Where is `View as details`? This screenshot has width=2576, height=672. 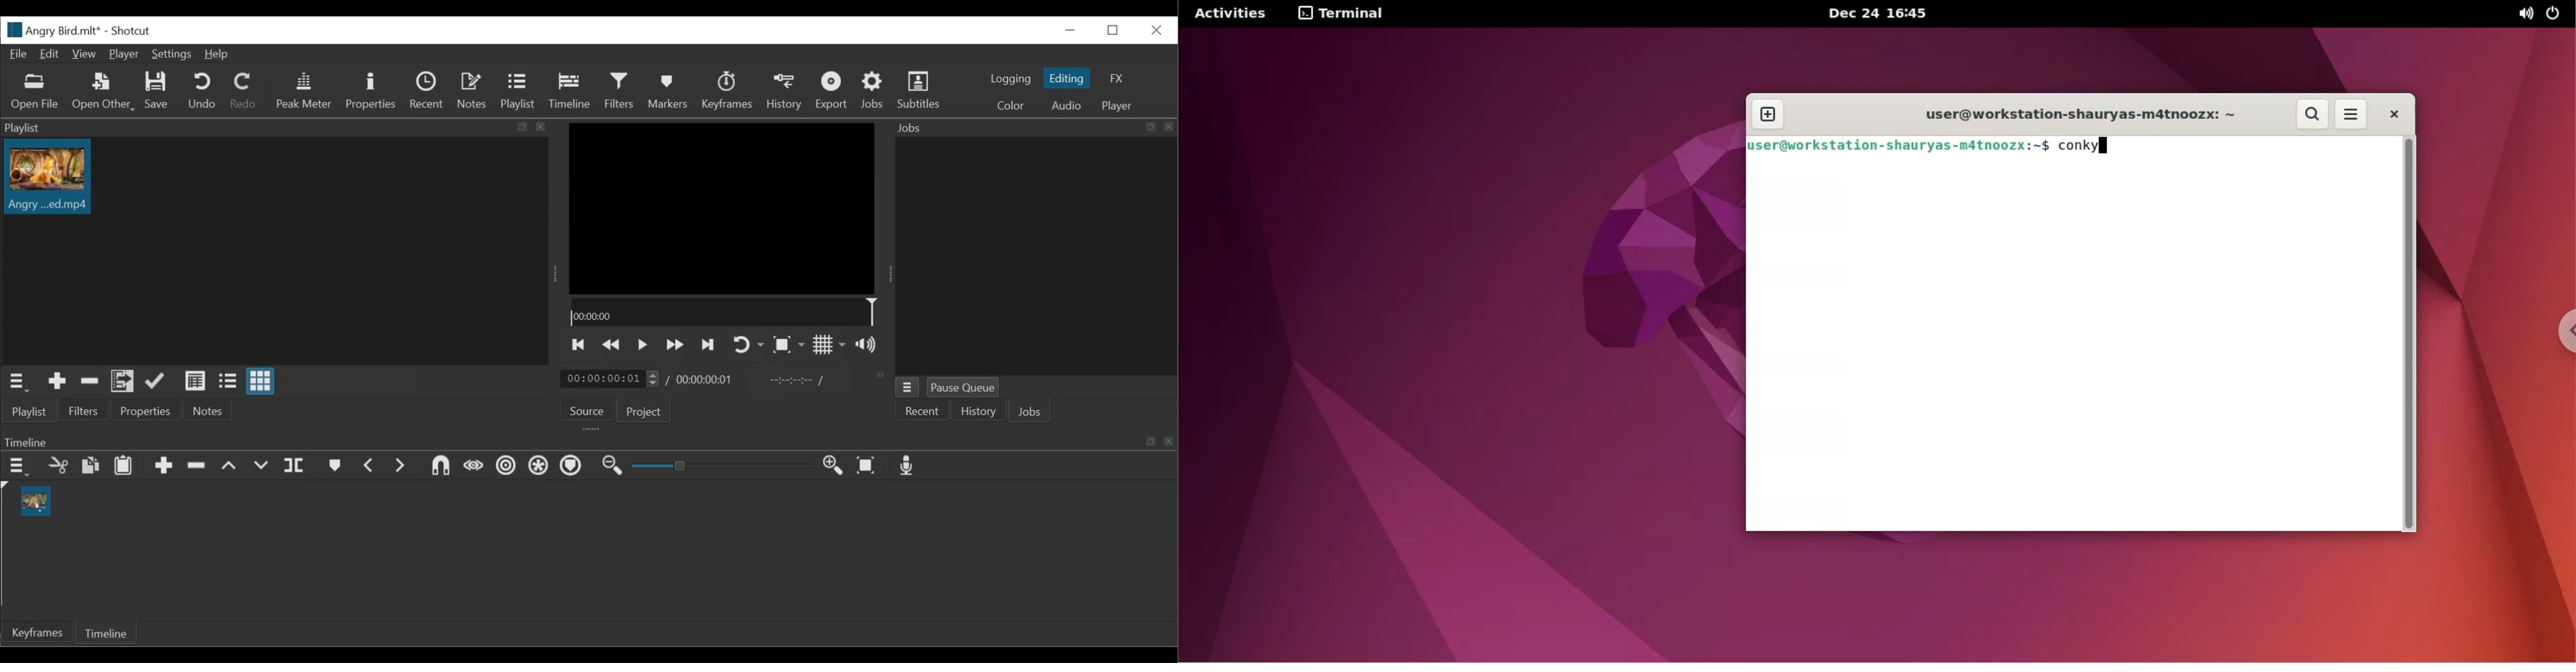
View as details is located at coordinates (195, 381).